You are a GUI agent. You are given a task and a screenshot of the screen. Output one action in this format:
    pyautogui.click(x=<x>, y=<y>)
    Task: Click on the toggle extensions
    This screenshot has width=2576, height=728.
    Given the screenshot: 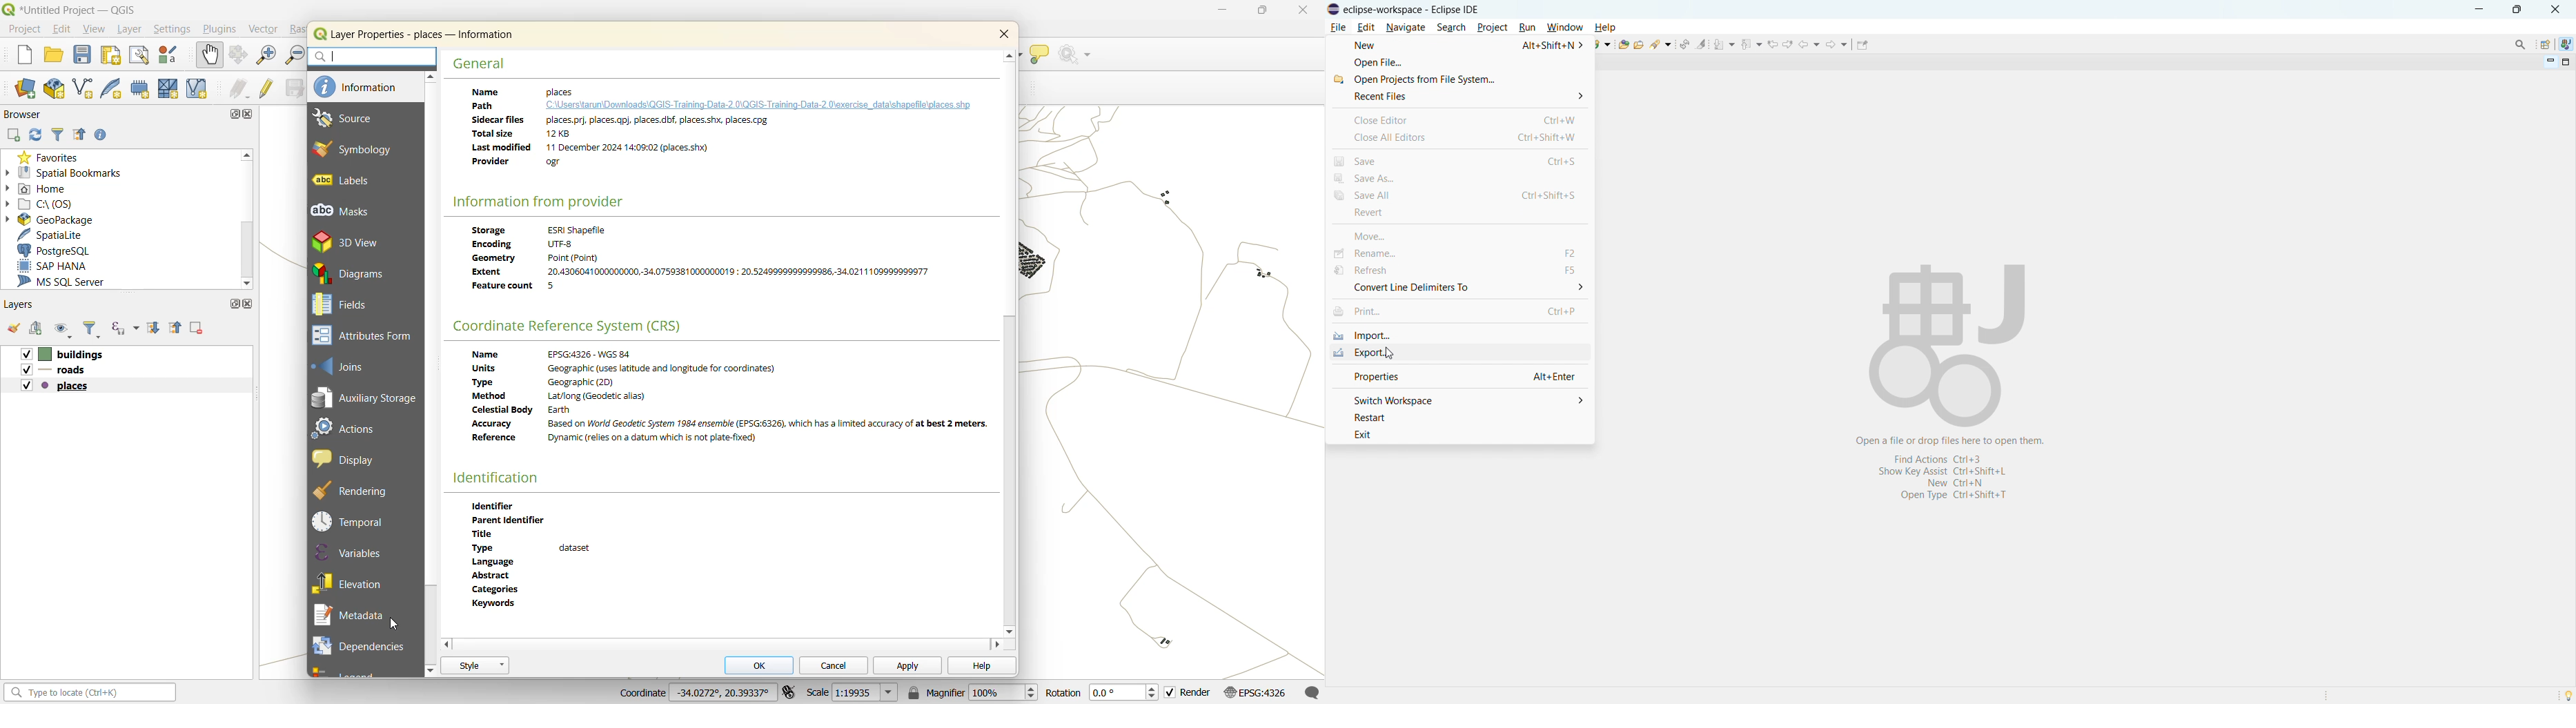 What is the action you would take?
    pyautogui.click(x=787, y=692)
    